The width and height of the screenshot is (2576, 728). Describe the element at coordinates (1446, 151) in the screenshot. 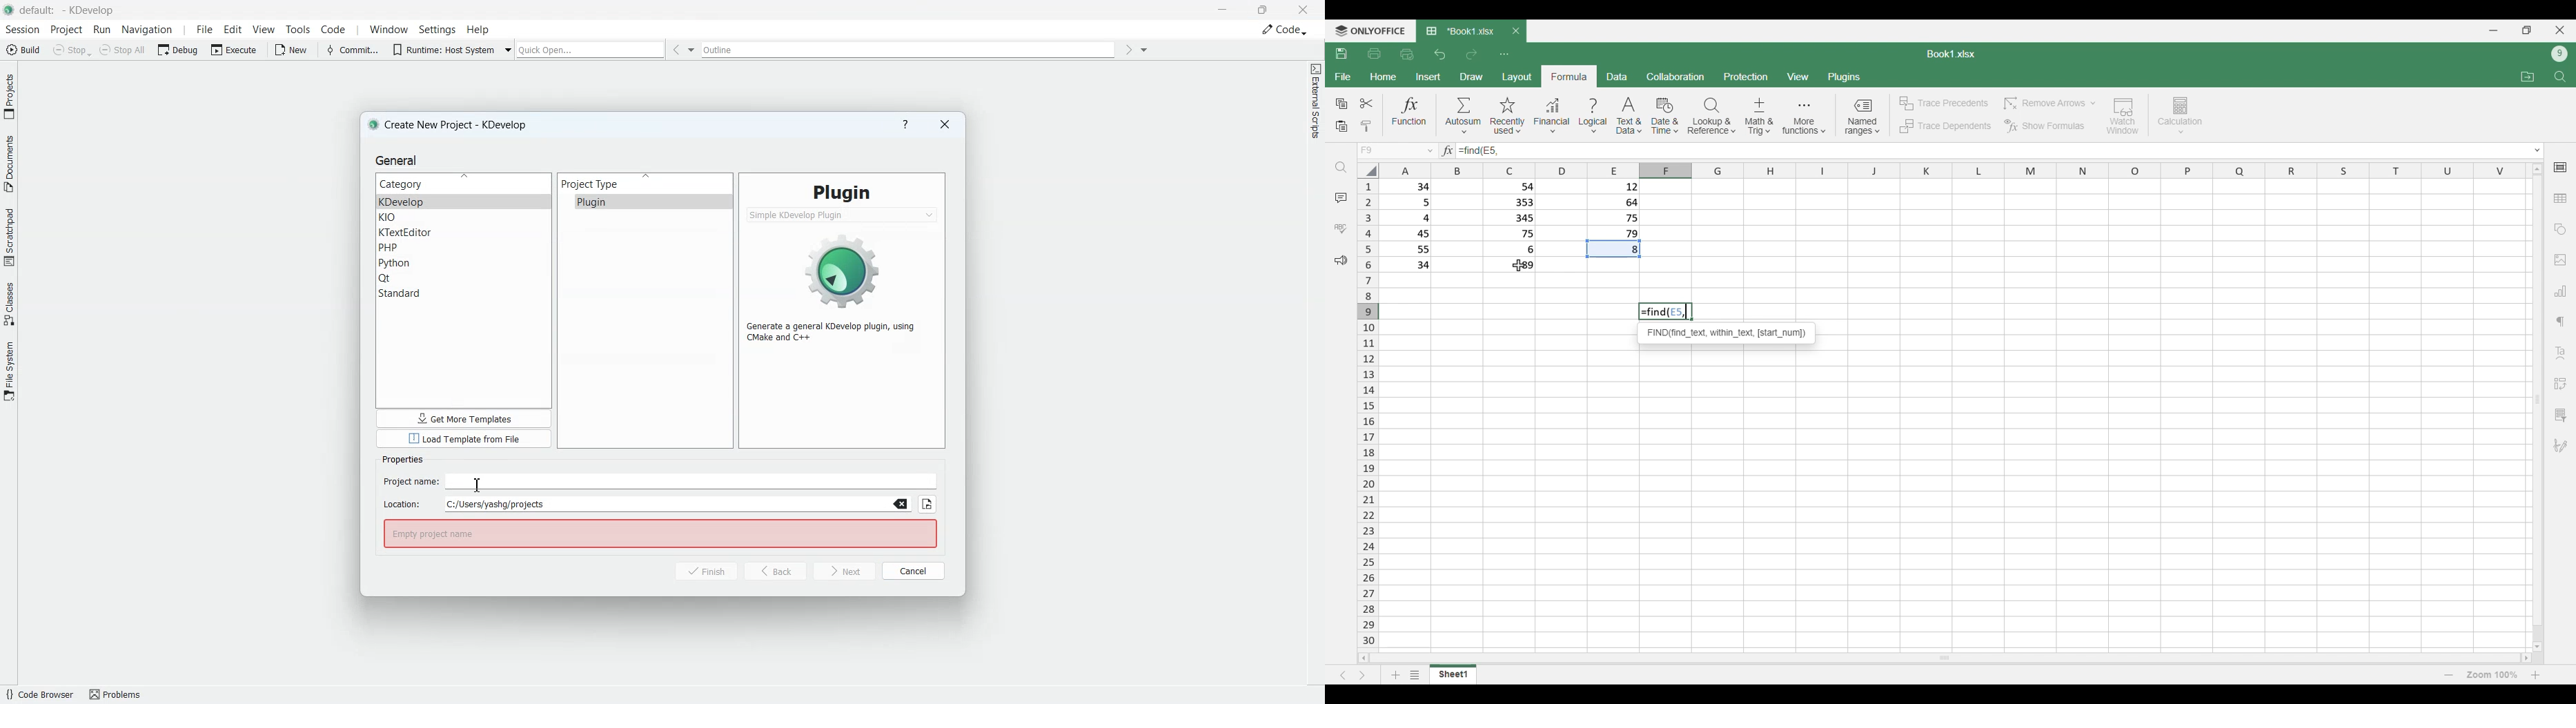

I see `Indicates text box for equations ` at that location.